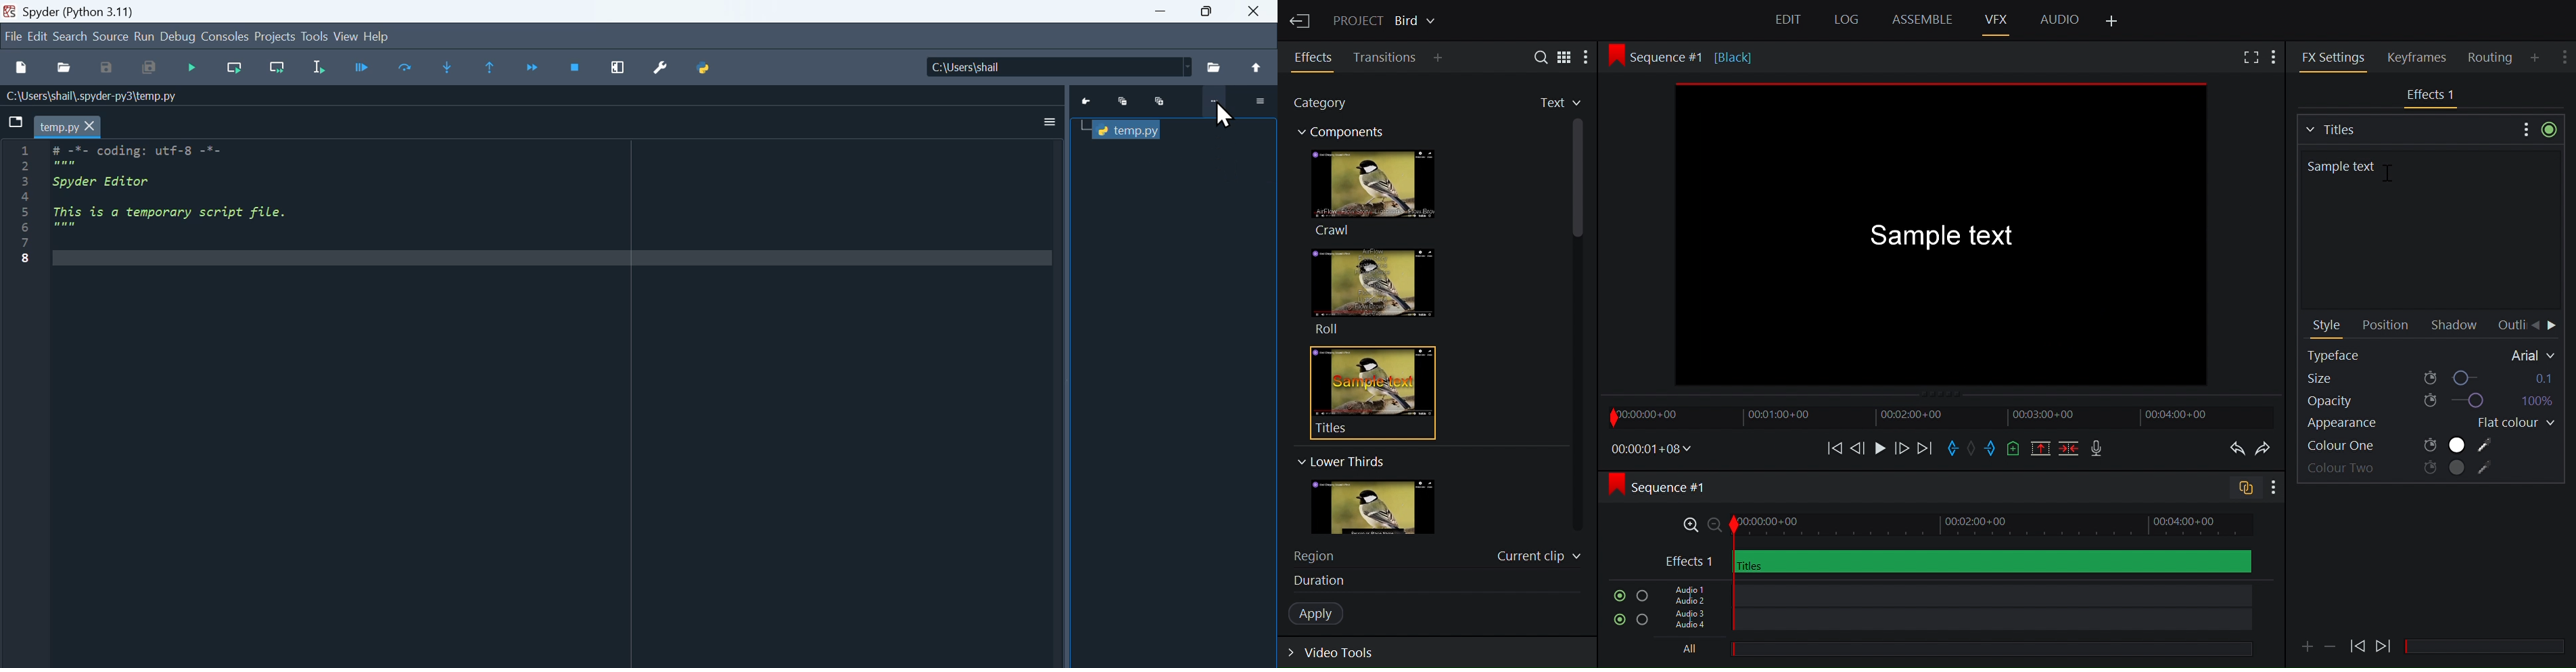  Describe the element at coordinates (1208, 11) in the screenshot. I see `Maximize` at that location.